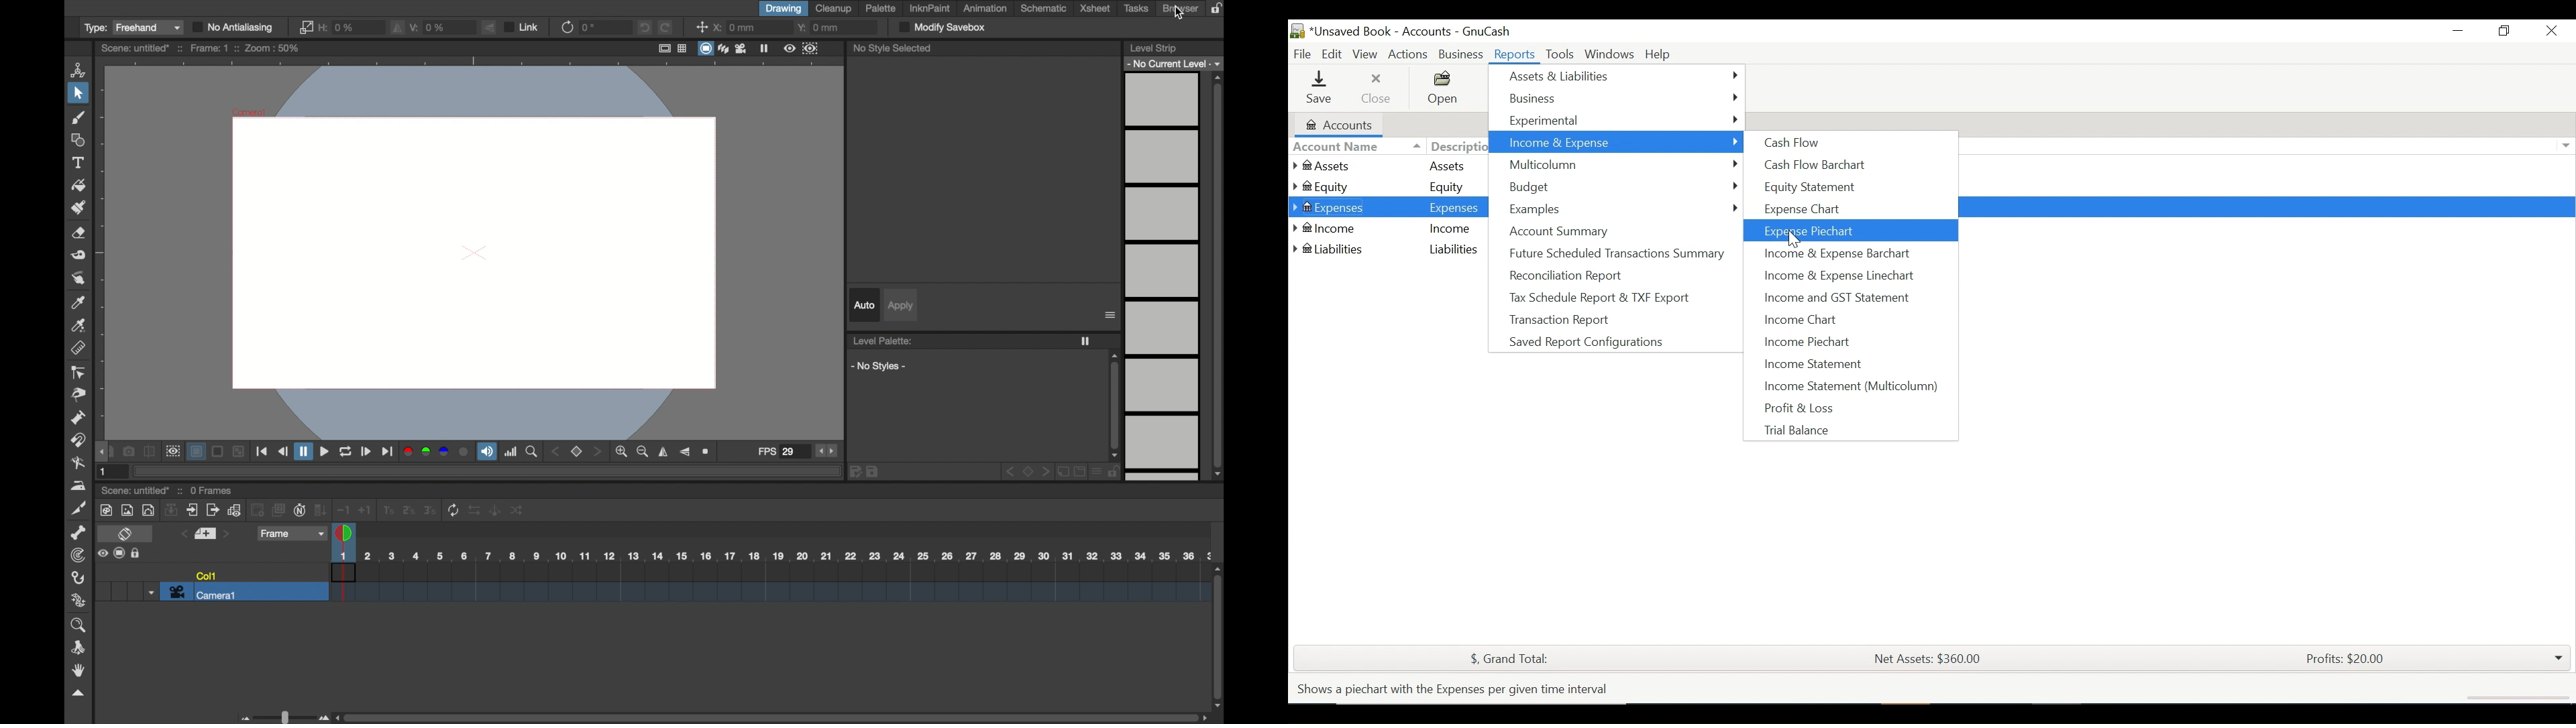 The height and width of the screenshot is (728, 2576). Describe the element at coordinates (407, 451) in the screenshot. I see `red` at that location.